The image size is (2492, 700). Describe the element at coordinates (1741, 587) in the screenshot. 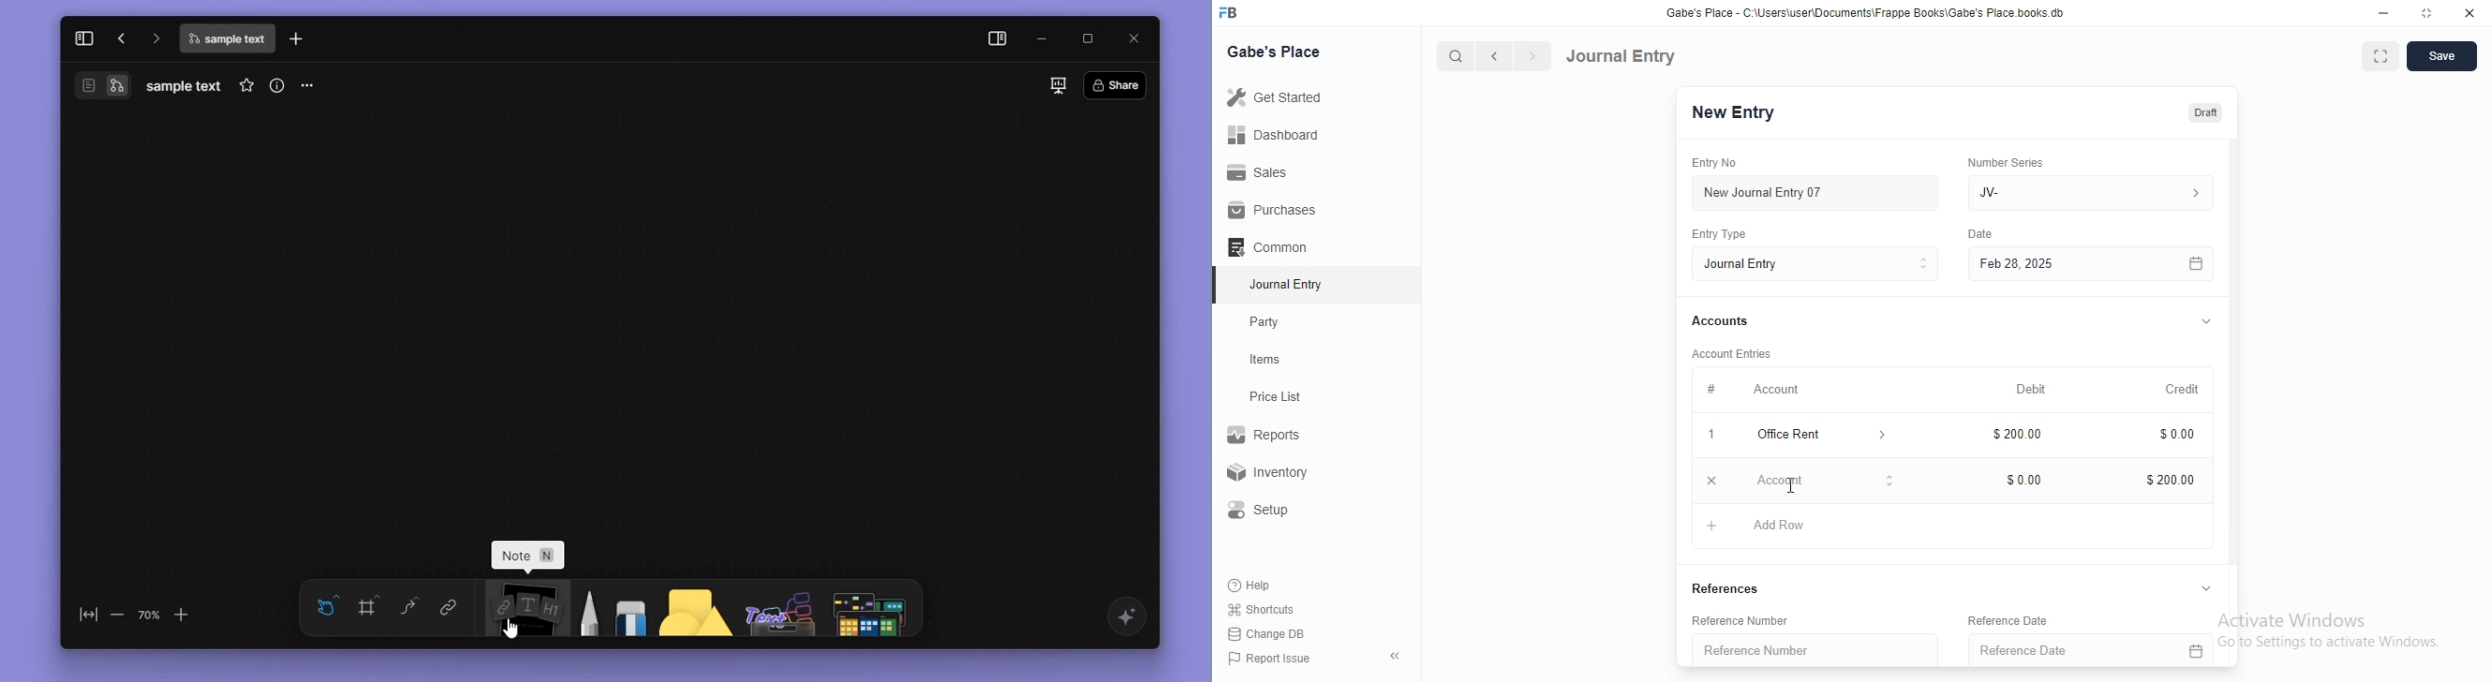

I see `‘References` at that location.